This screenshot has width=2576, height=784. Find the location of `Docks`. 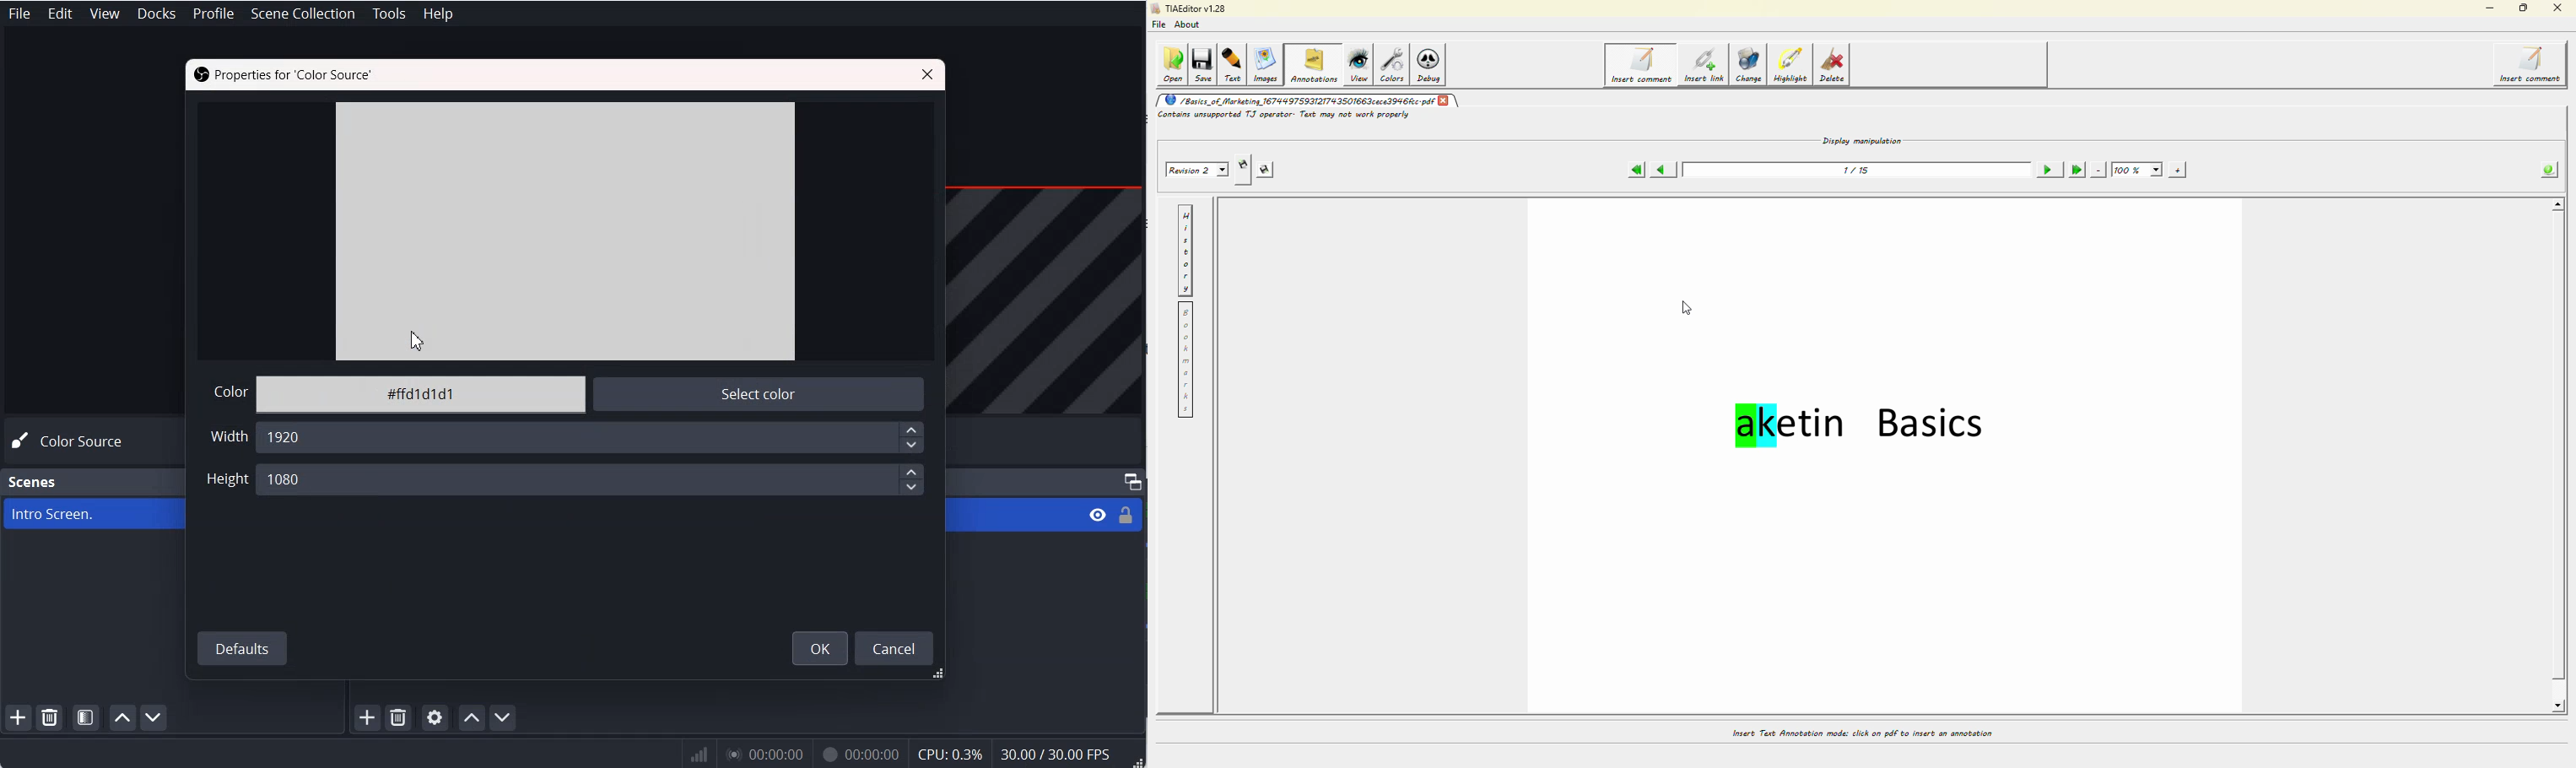

Docks is located at coordinates (158, 14).